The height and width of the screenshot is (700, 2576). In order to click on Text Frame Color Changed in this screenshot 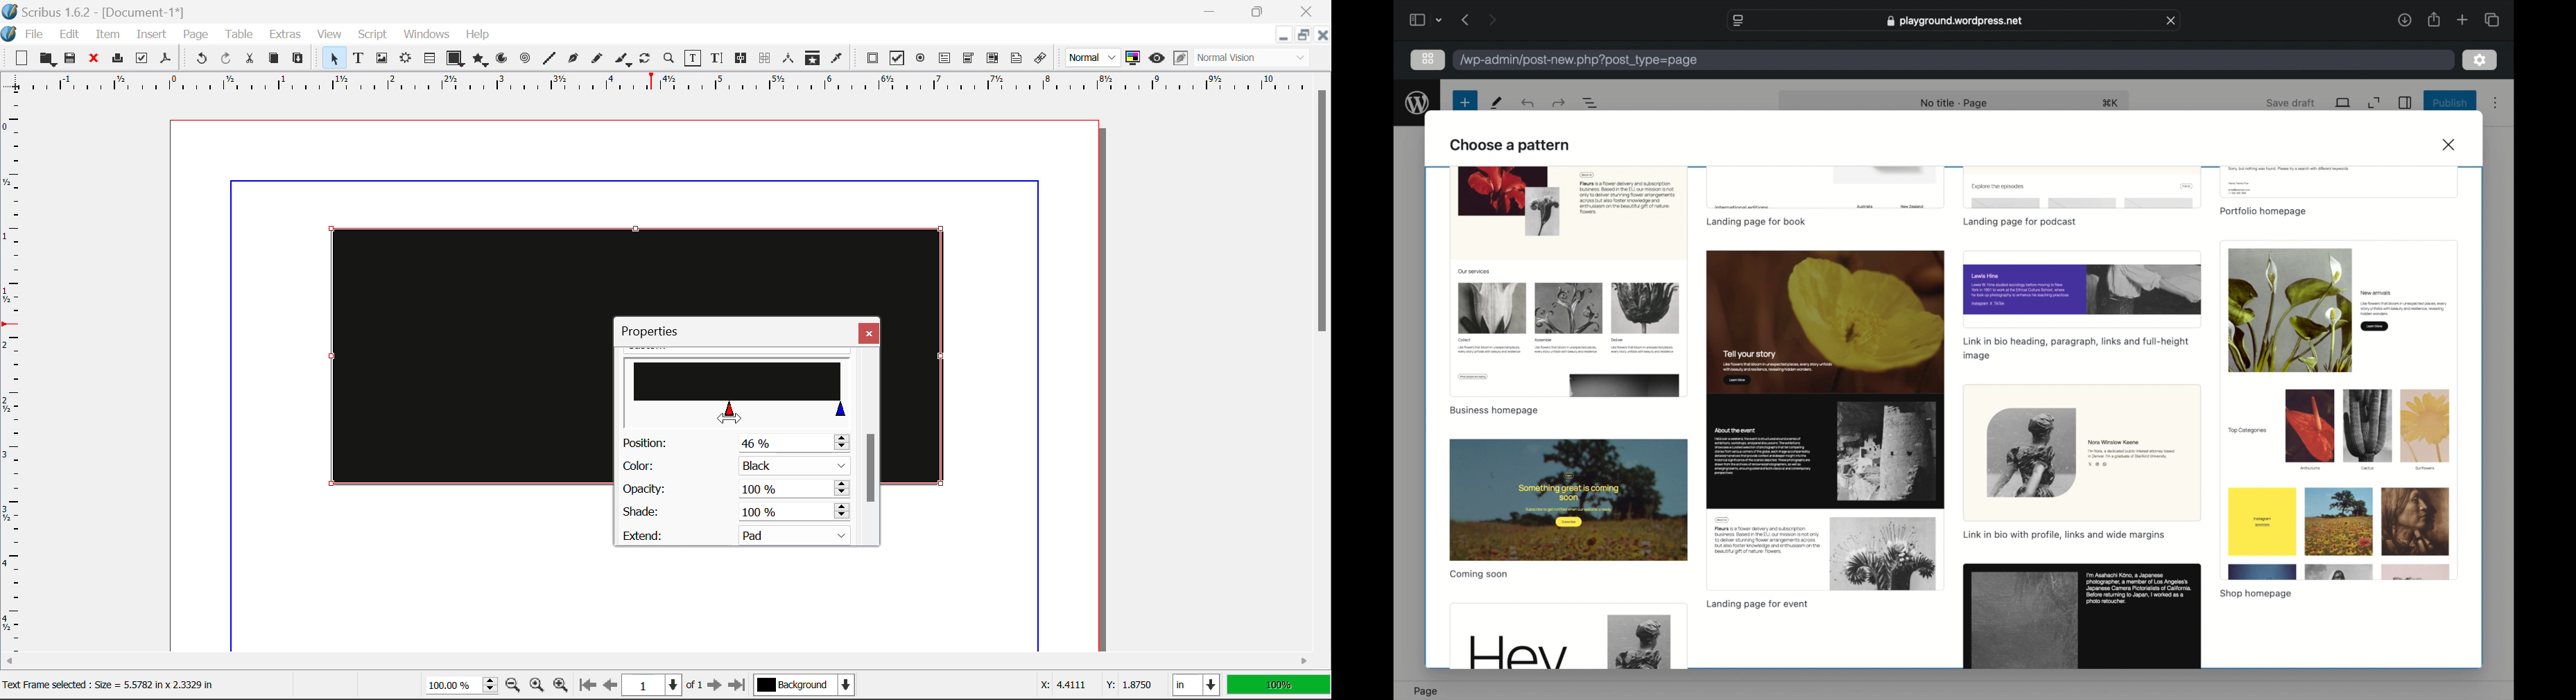, I will do `click(449, 355)`.